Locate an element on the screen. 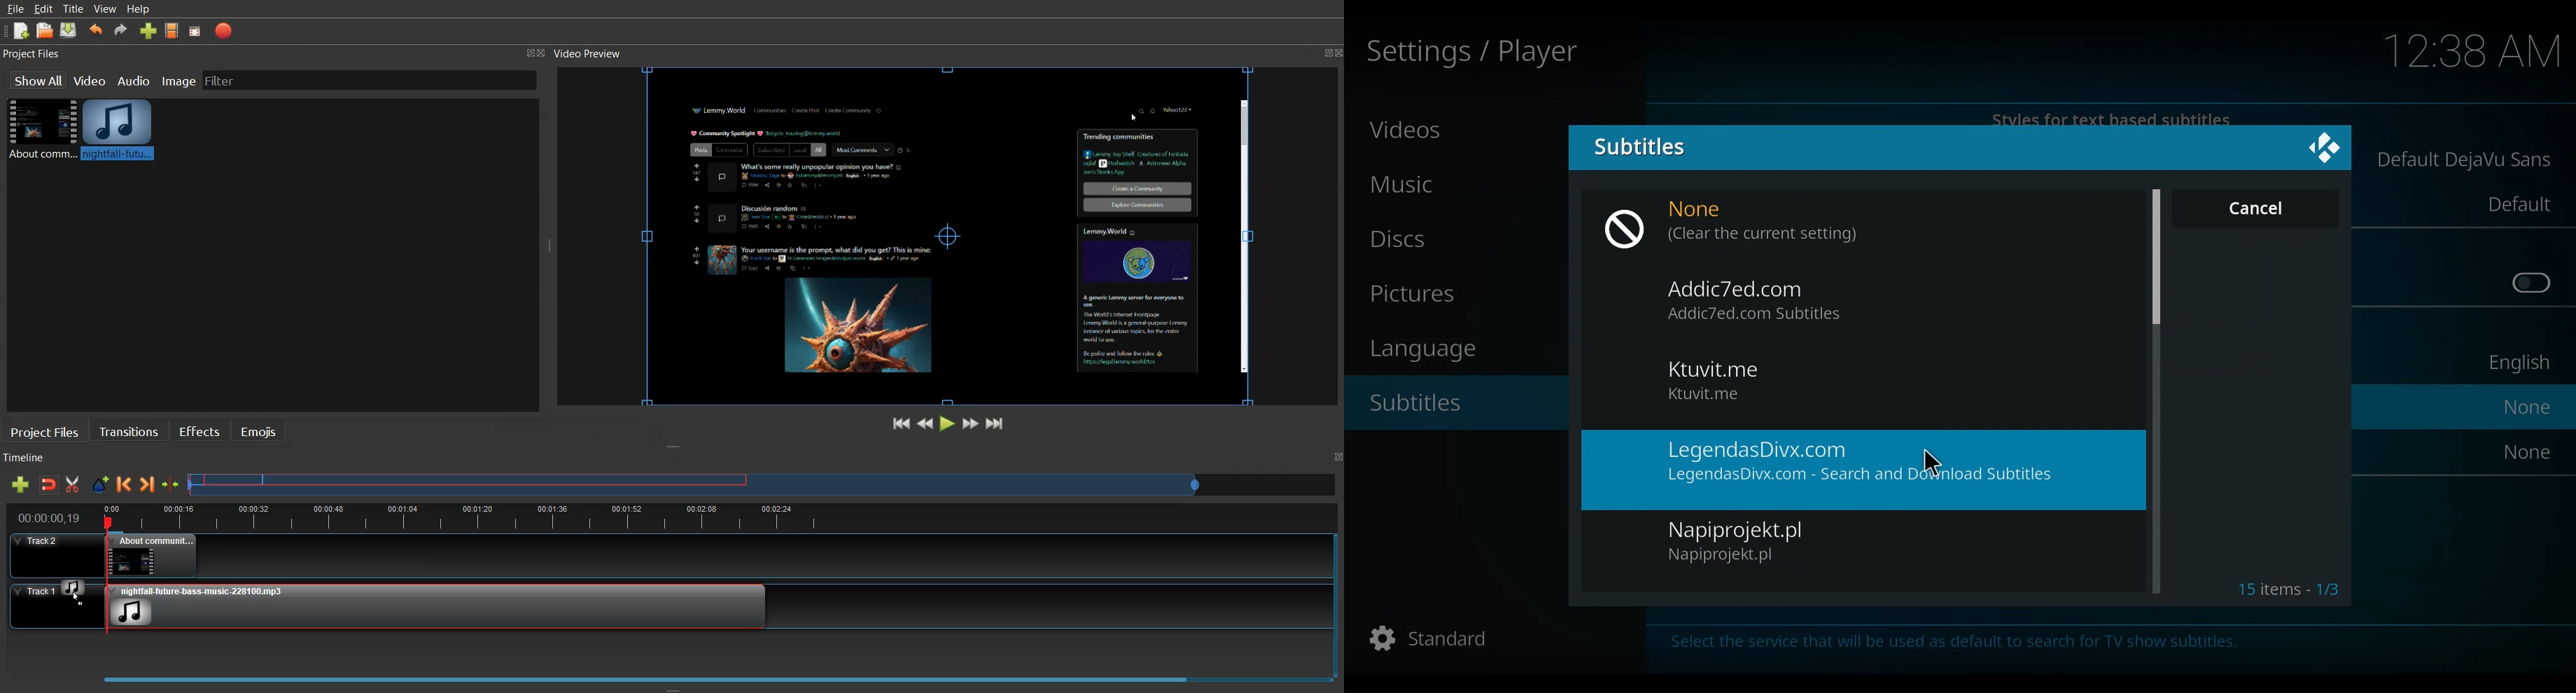 The image size is (2576, 700). Lengendas.Divx.com is located at coordinates (1859, 449).